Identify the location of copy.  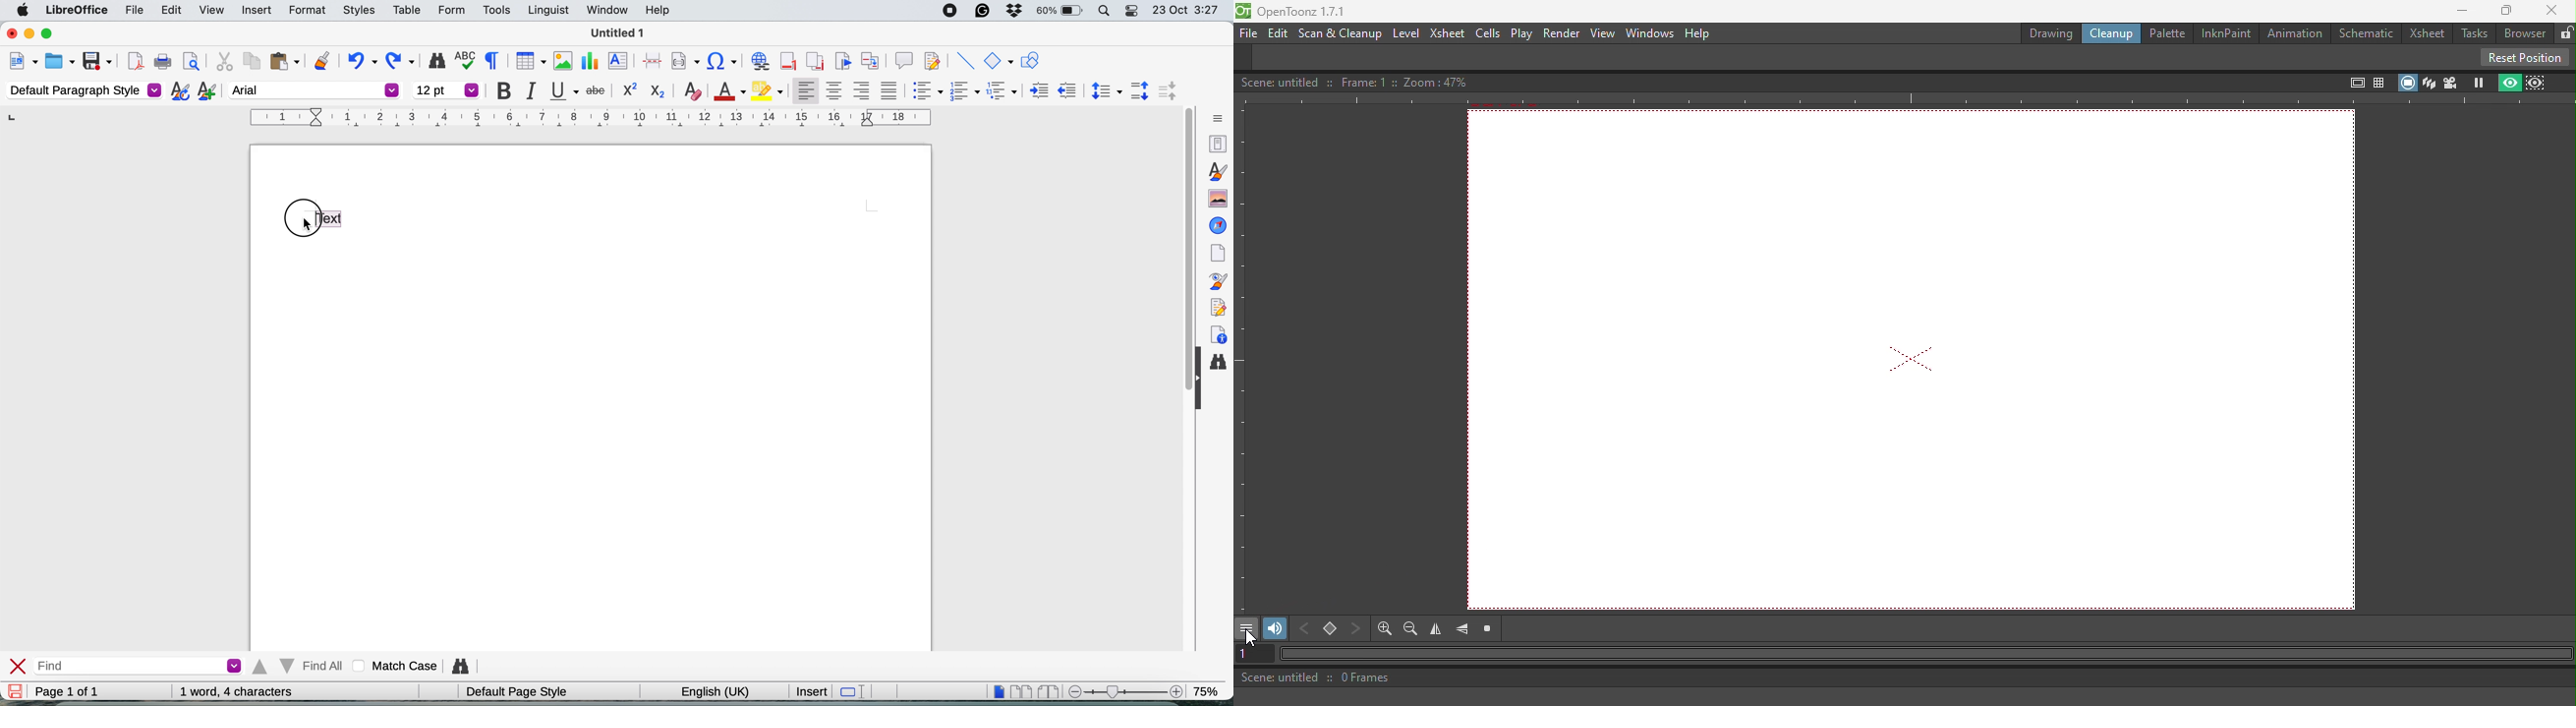
(250, 63).